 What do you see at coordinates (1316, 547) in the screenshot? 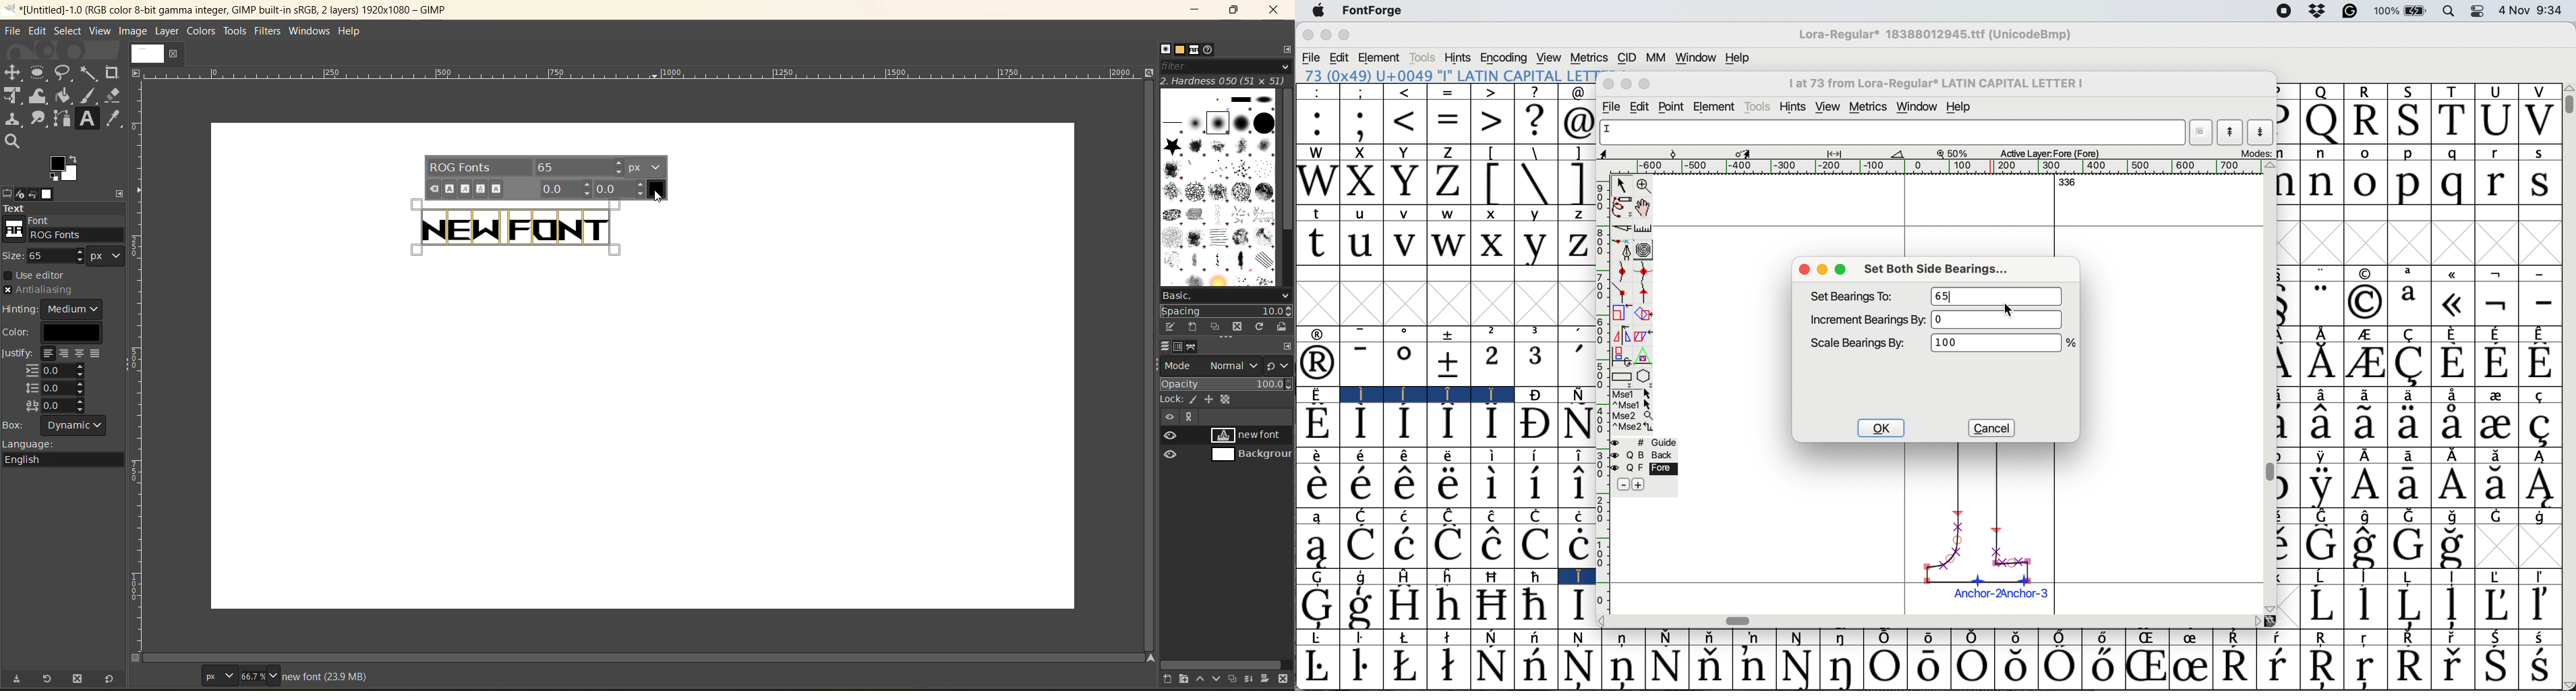
I see `Symbol` at bounding box center [1316, 547].